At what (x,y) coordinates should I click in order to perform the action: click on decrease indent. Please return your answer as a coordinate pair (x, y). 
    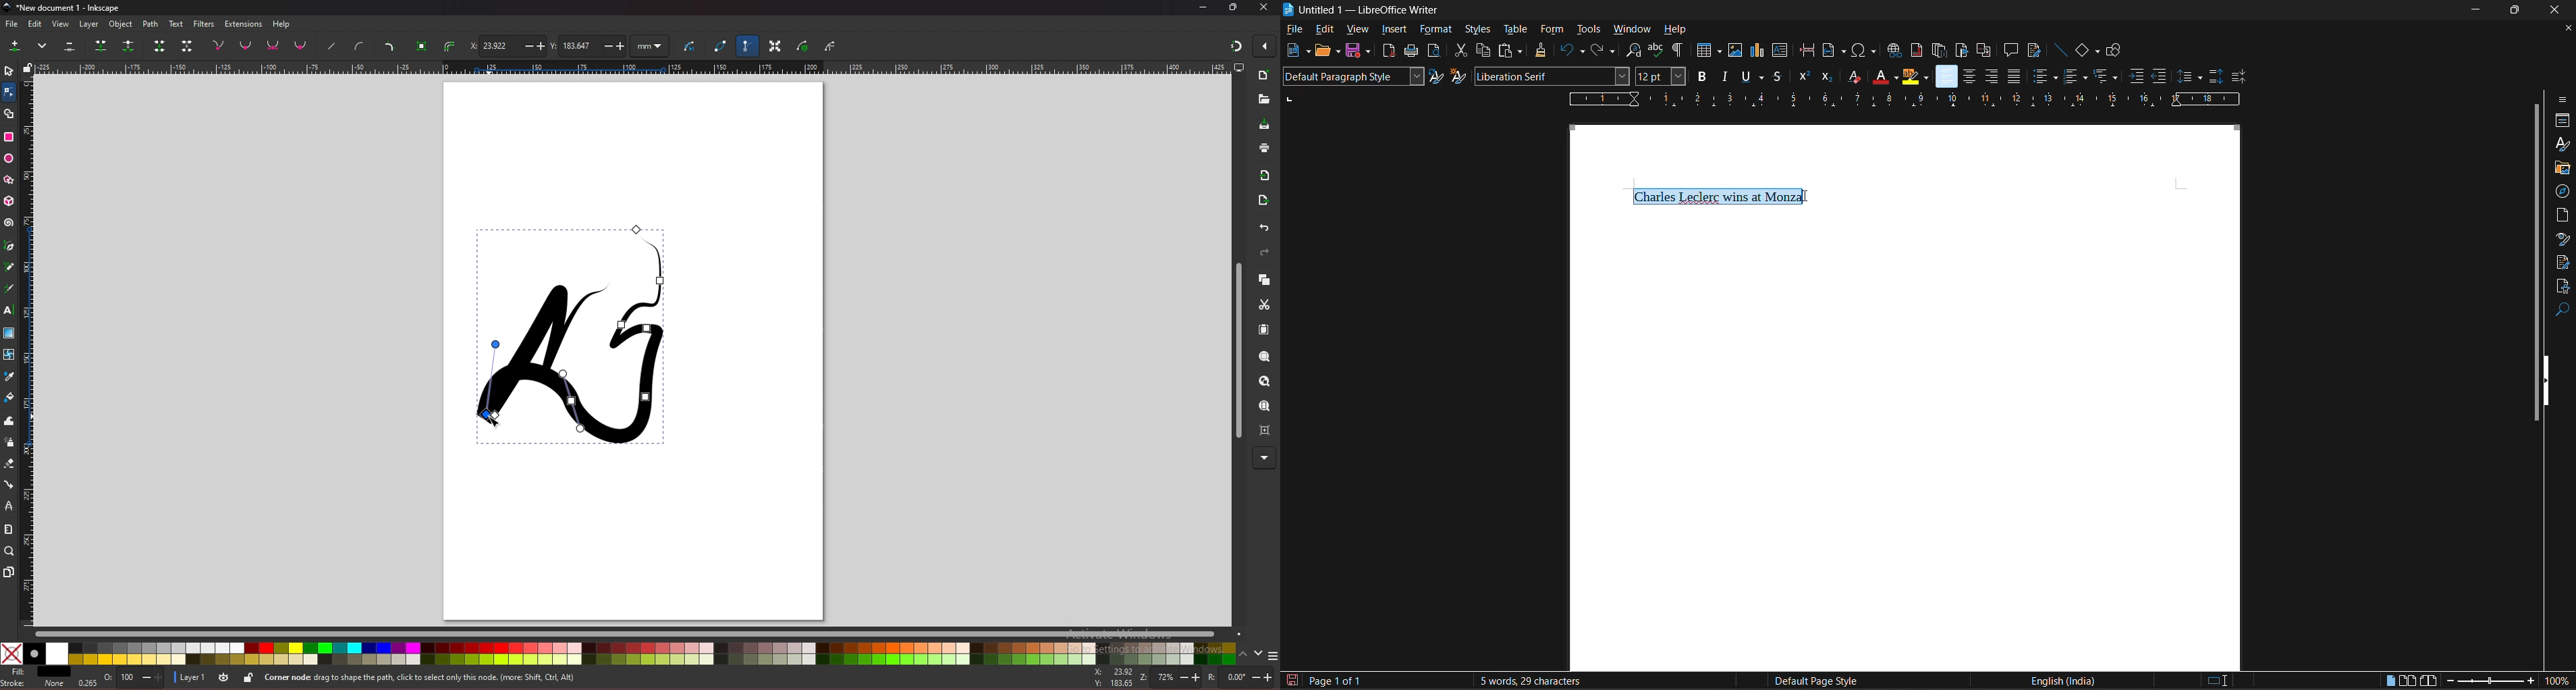
    Looking at the image, I should click on (2162, 76).